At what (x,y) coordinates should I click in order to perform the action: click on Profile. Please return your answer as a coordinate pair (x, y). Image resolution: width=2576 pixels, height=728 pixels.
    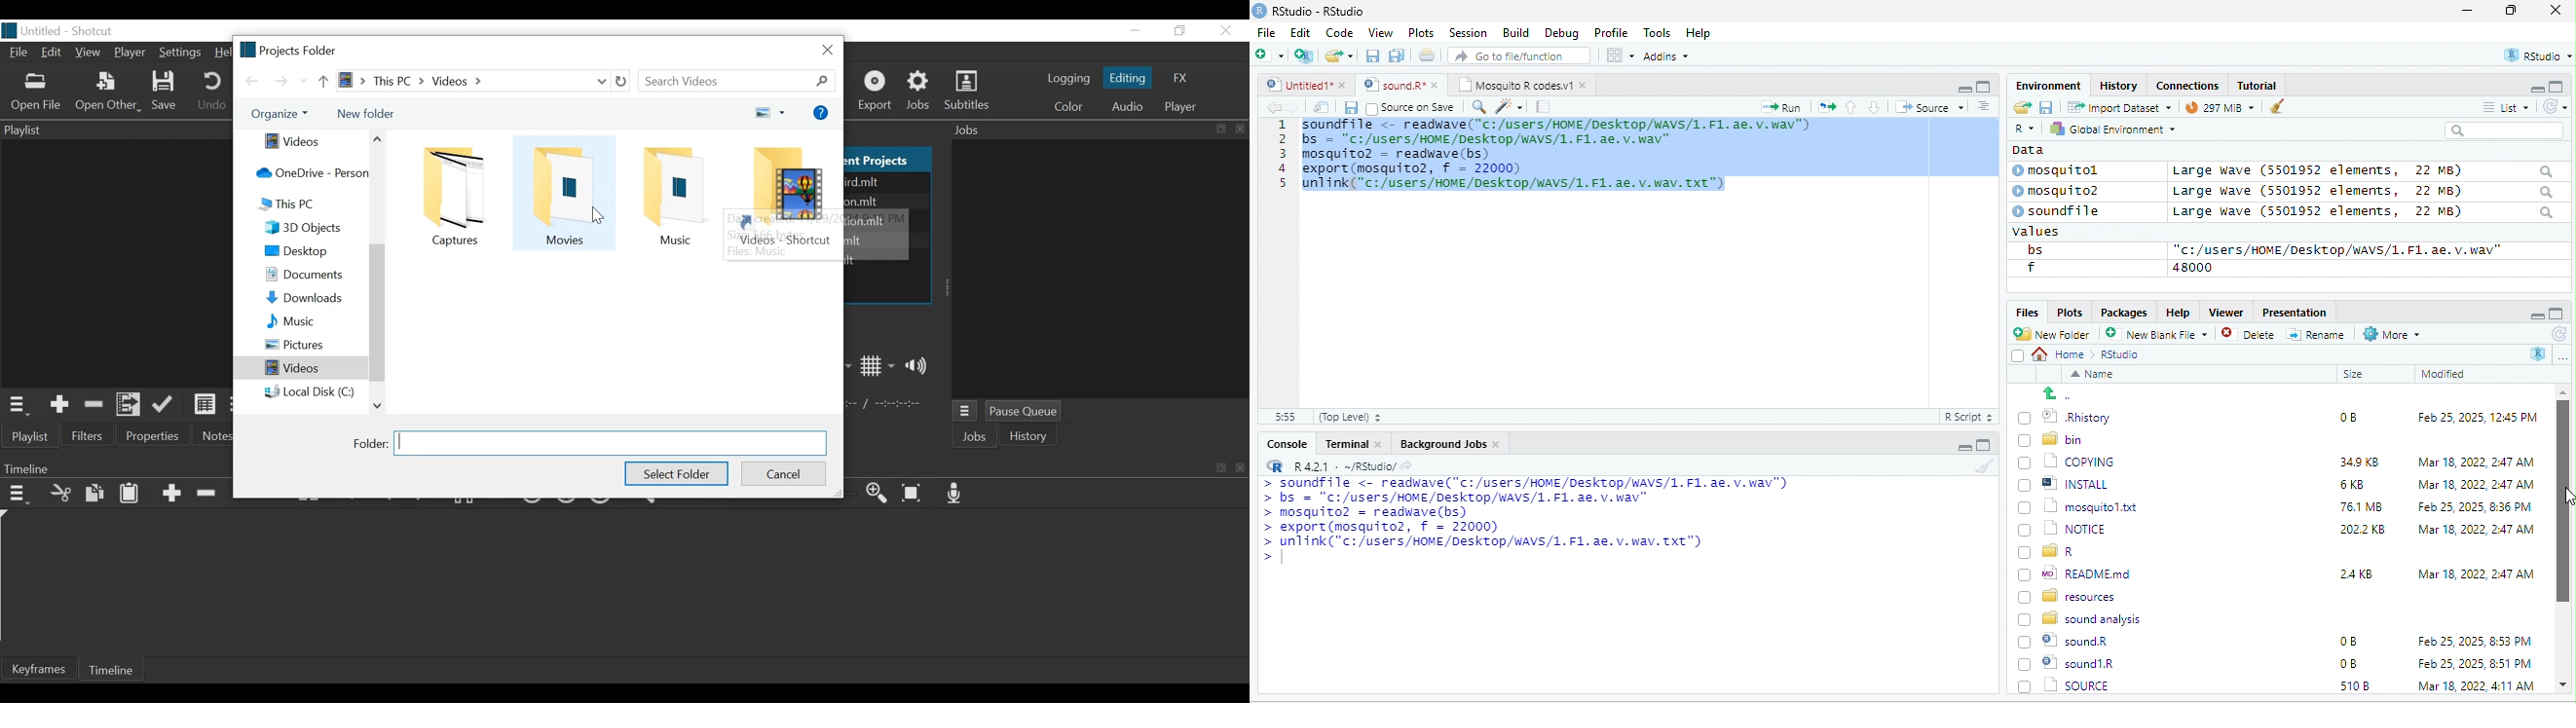
    Looking at the image, I should click on (1611, 33).